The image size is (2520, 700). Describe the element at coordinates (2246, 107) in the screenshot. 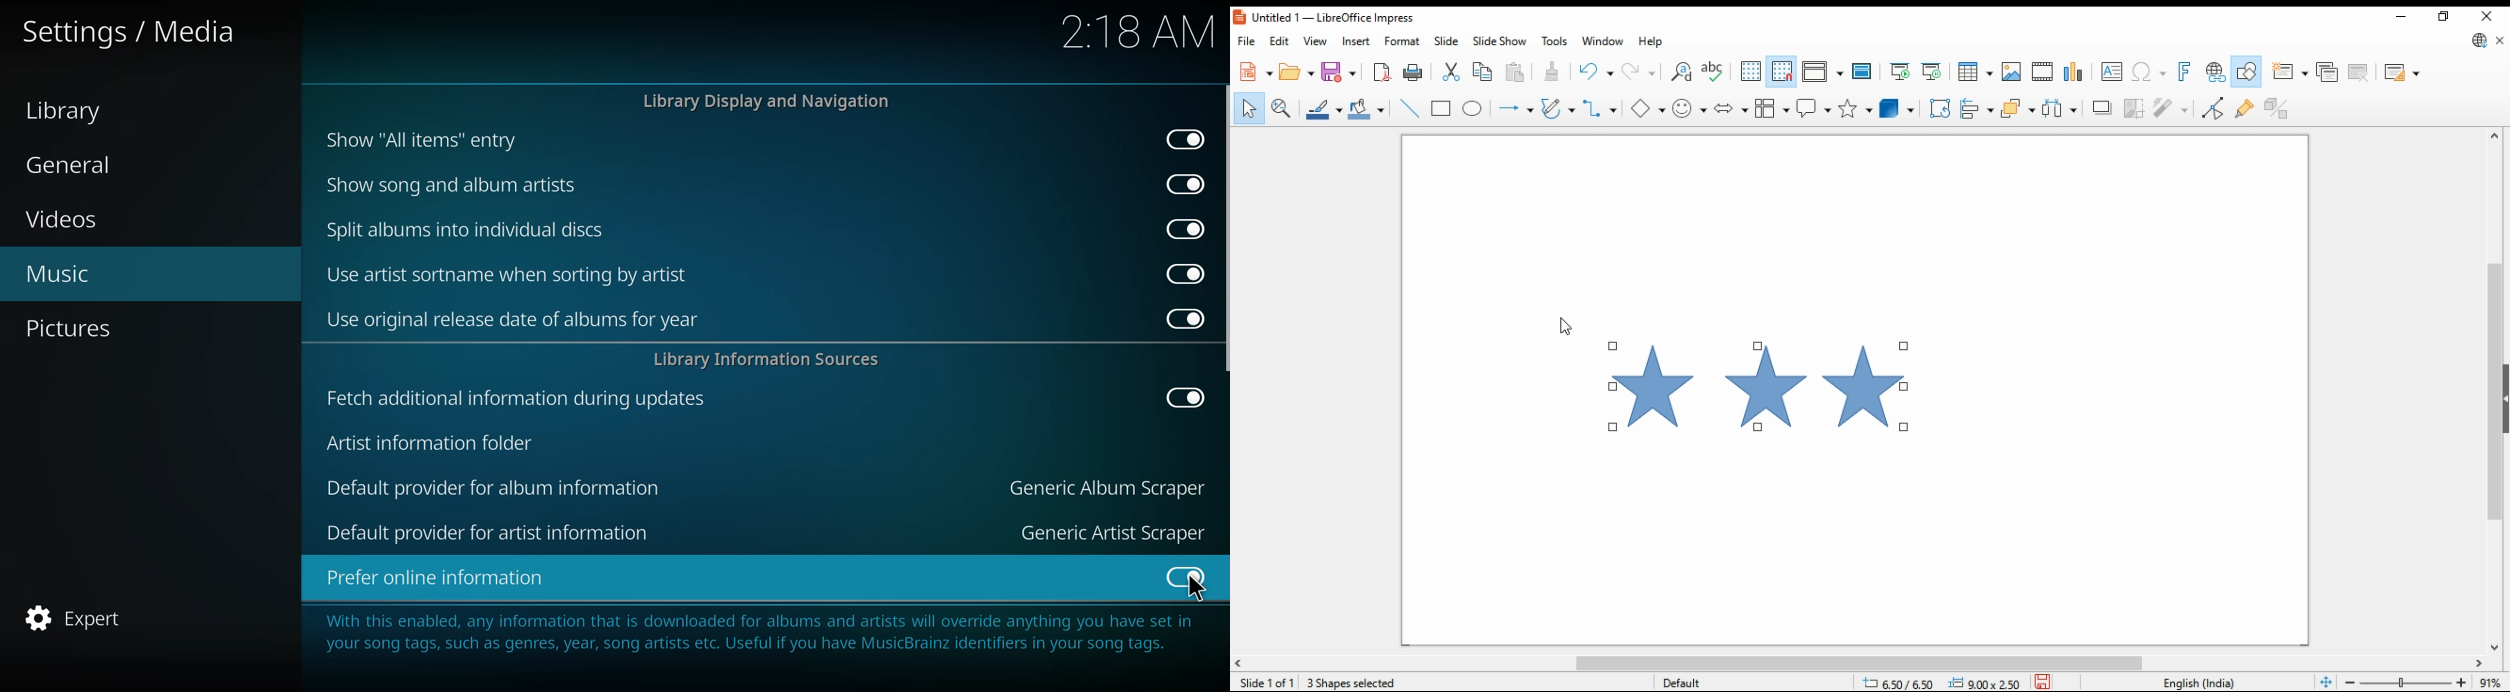

I see `show gluepoint functions` at that location.